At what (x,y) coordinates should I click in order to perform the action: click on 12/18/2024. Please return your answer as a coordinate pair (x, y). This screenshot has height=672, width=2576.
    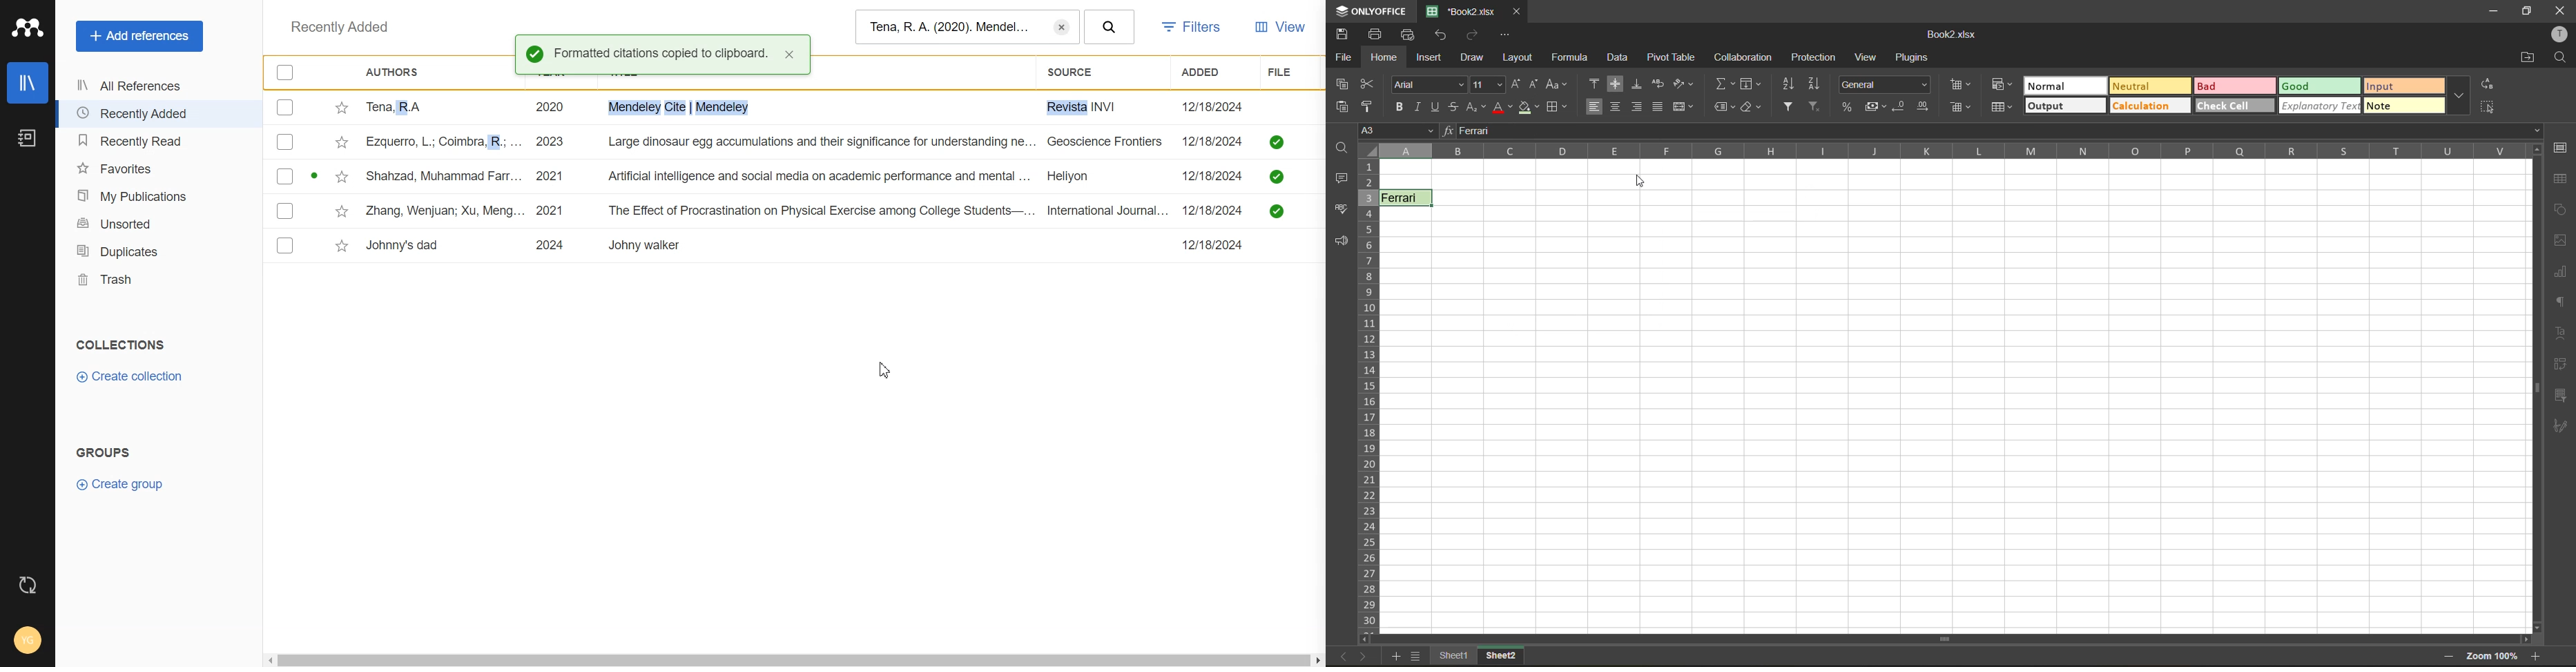
    Looking at the image, I should click on (1216, 245).